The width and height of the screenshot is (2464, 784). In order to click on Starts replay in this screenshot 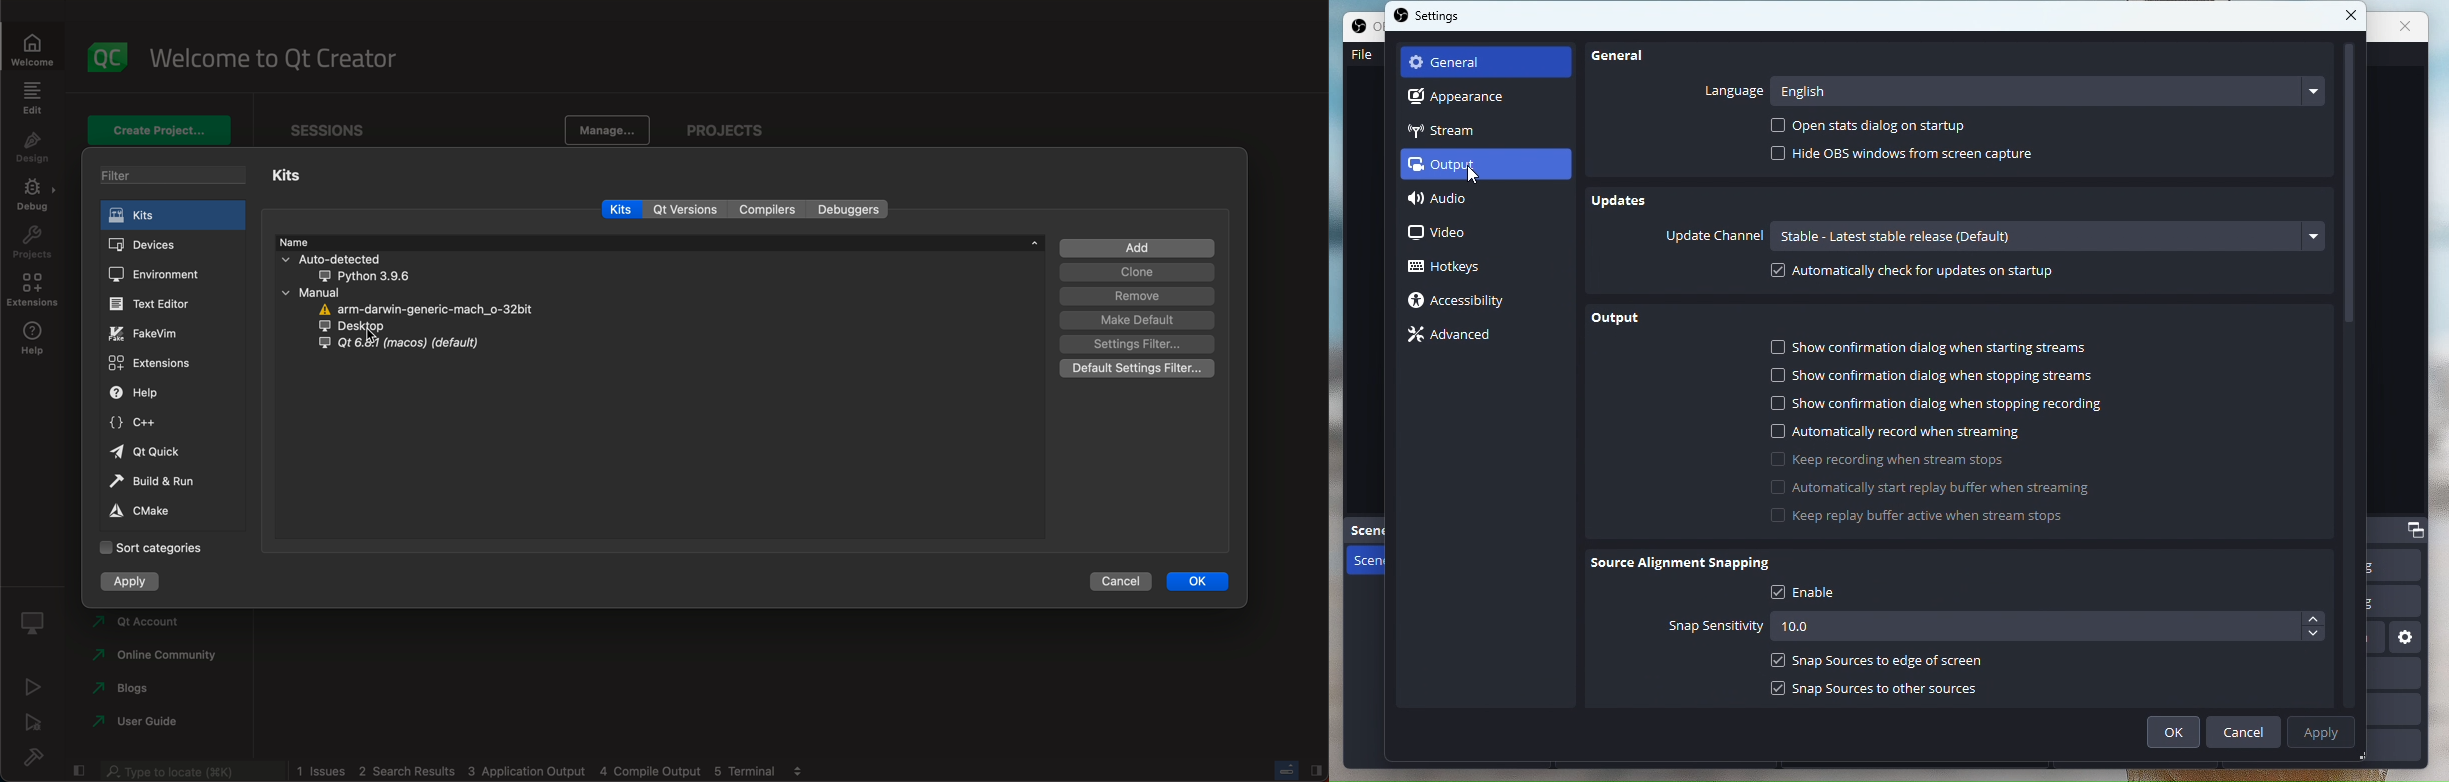, I will do `click(1938, 487)`.